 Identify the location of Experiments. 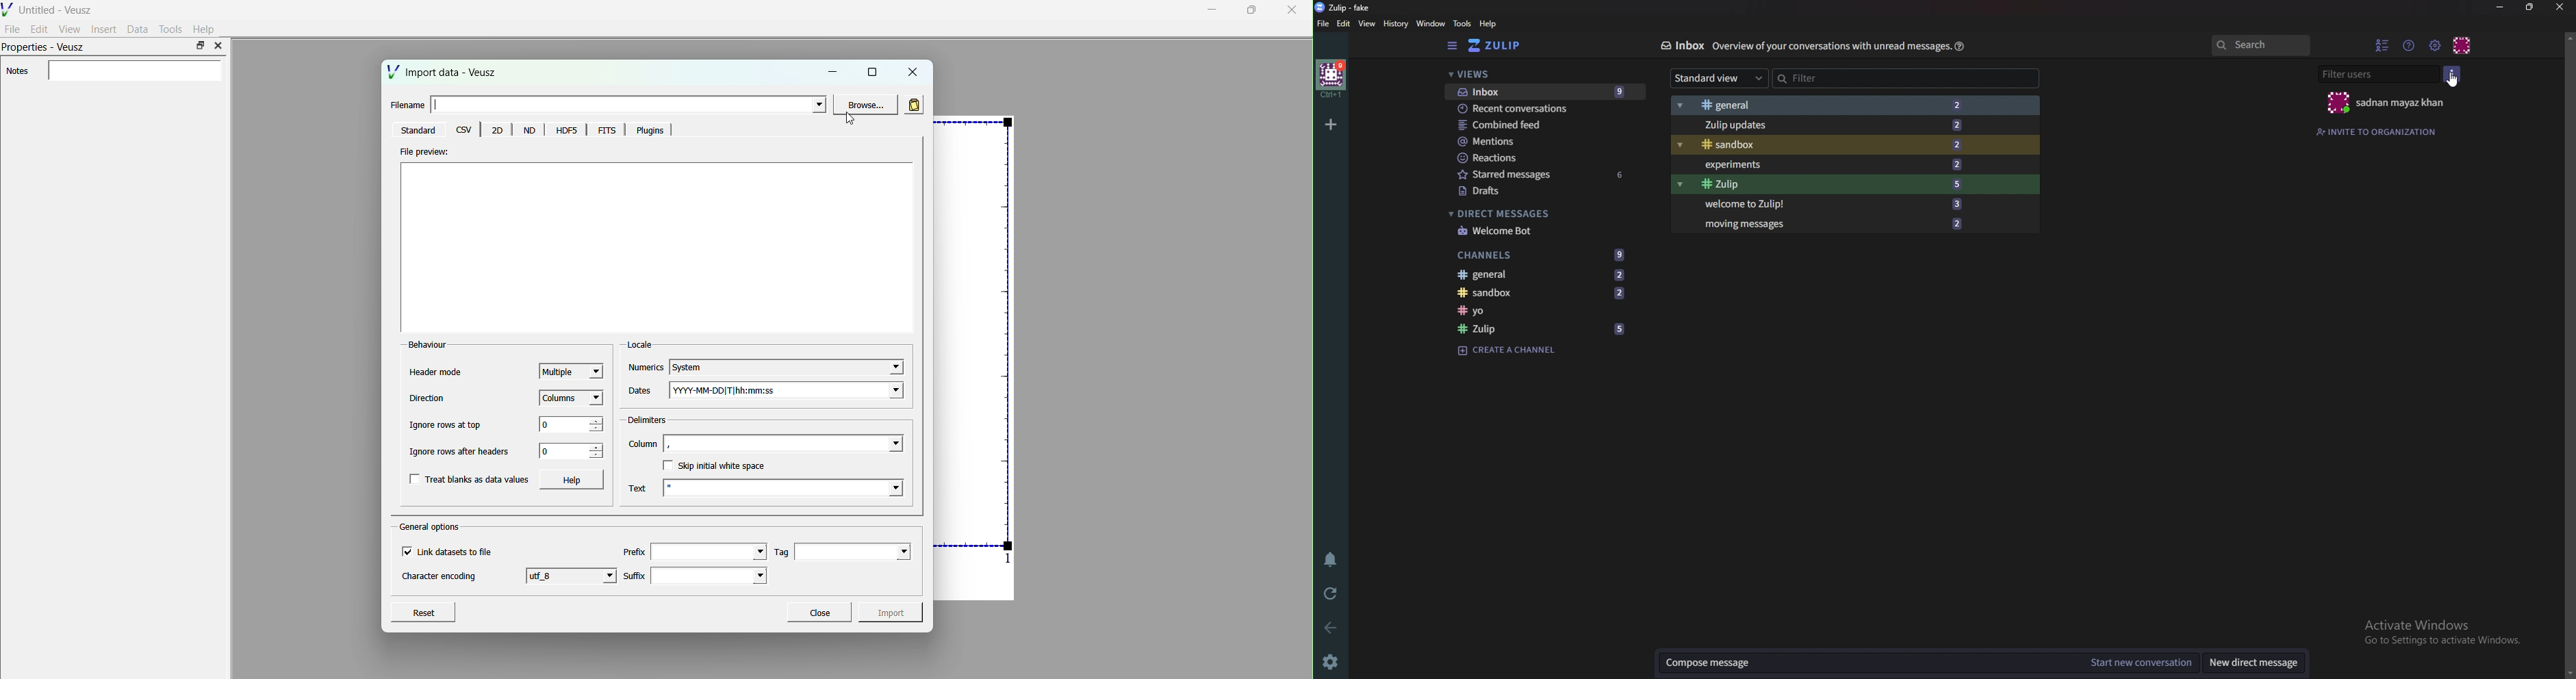
(1835, 164).